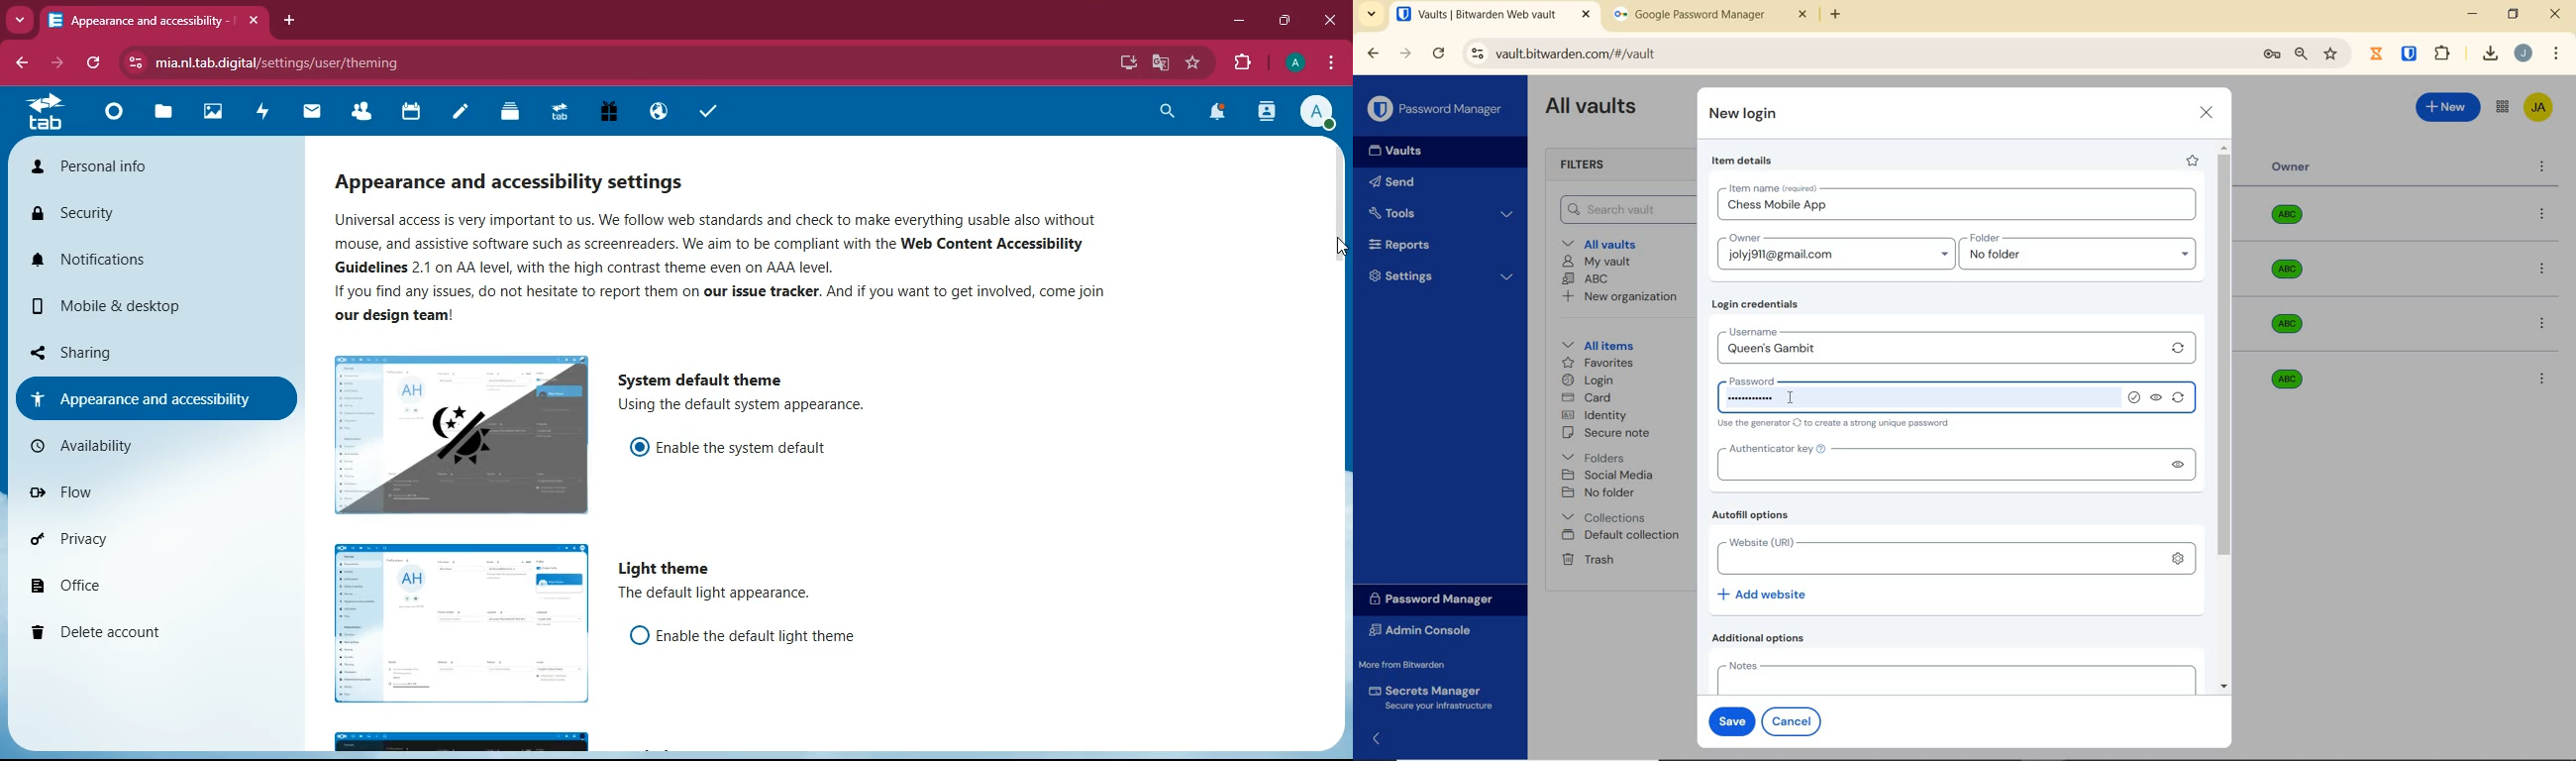 The height and width of the screenshot is (784, 2576). Describe the element at coordinates (124, 350) in the screenshot. I see `sharing` at that location.